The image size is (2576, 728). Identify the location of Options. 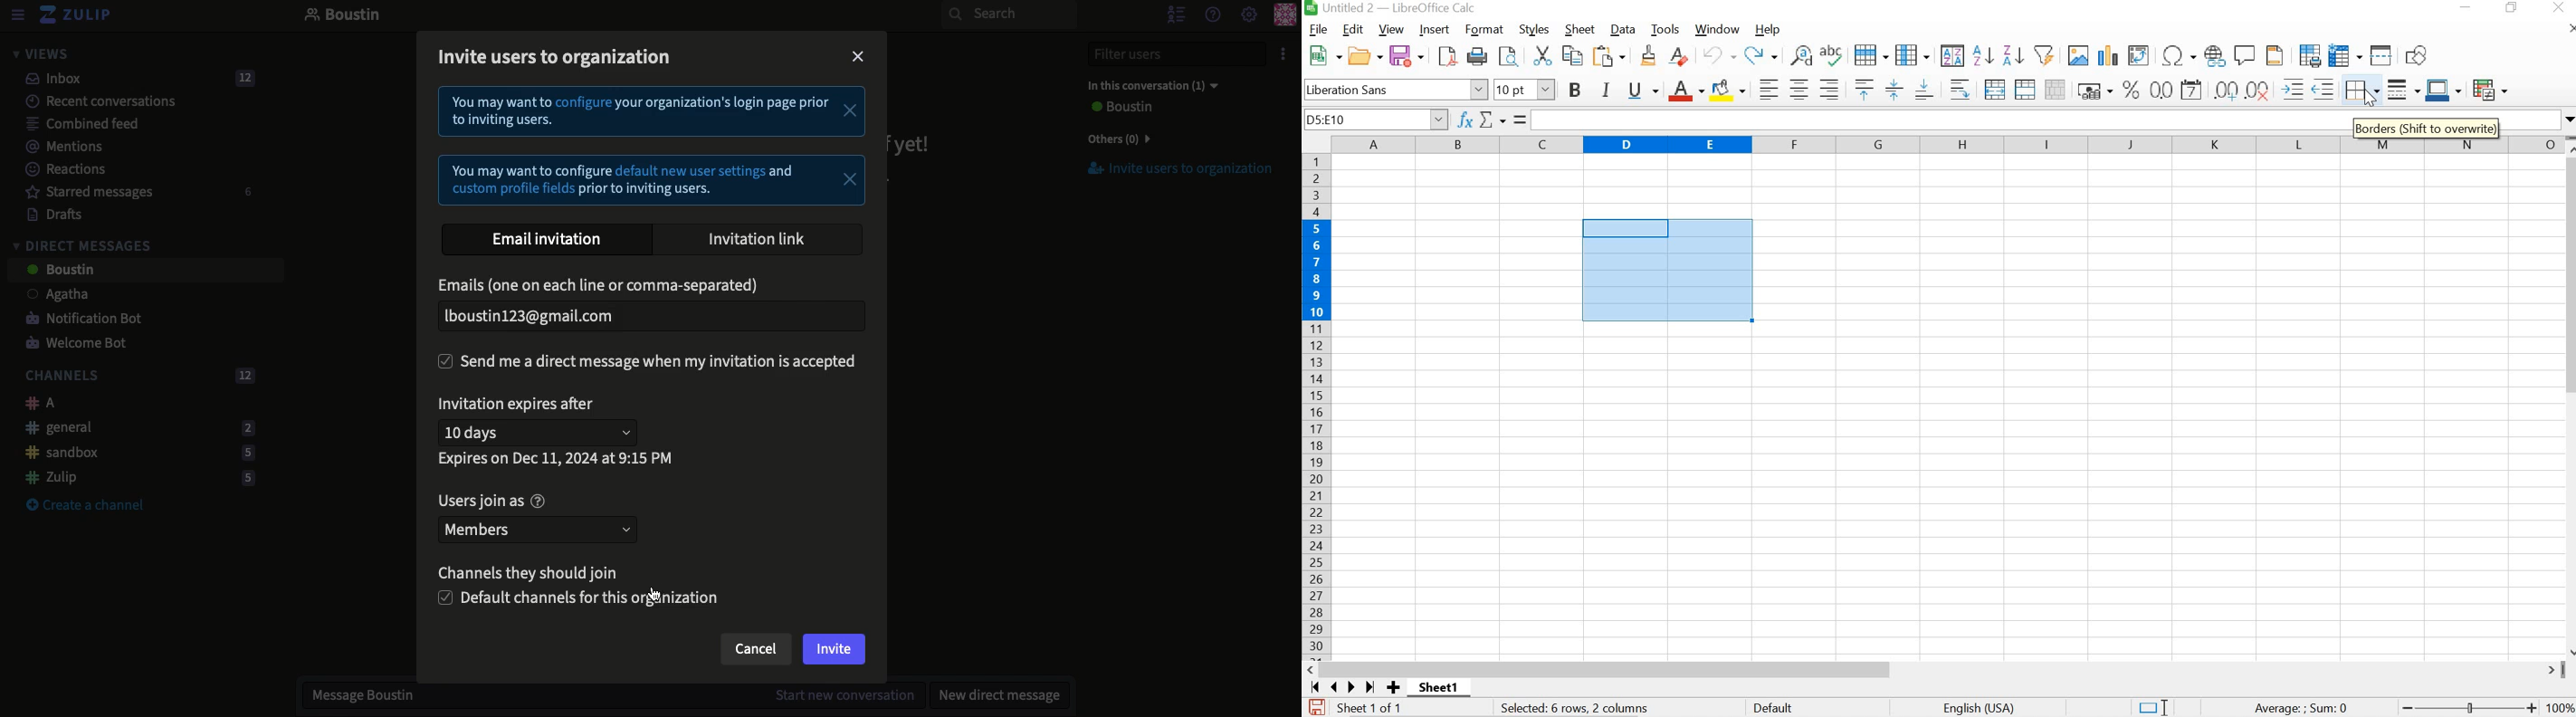
(1281, 54).